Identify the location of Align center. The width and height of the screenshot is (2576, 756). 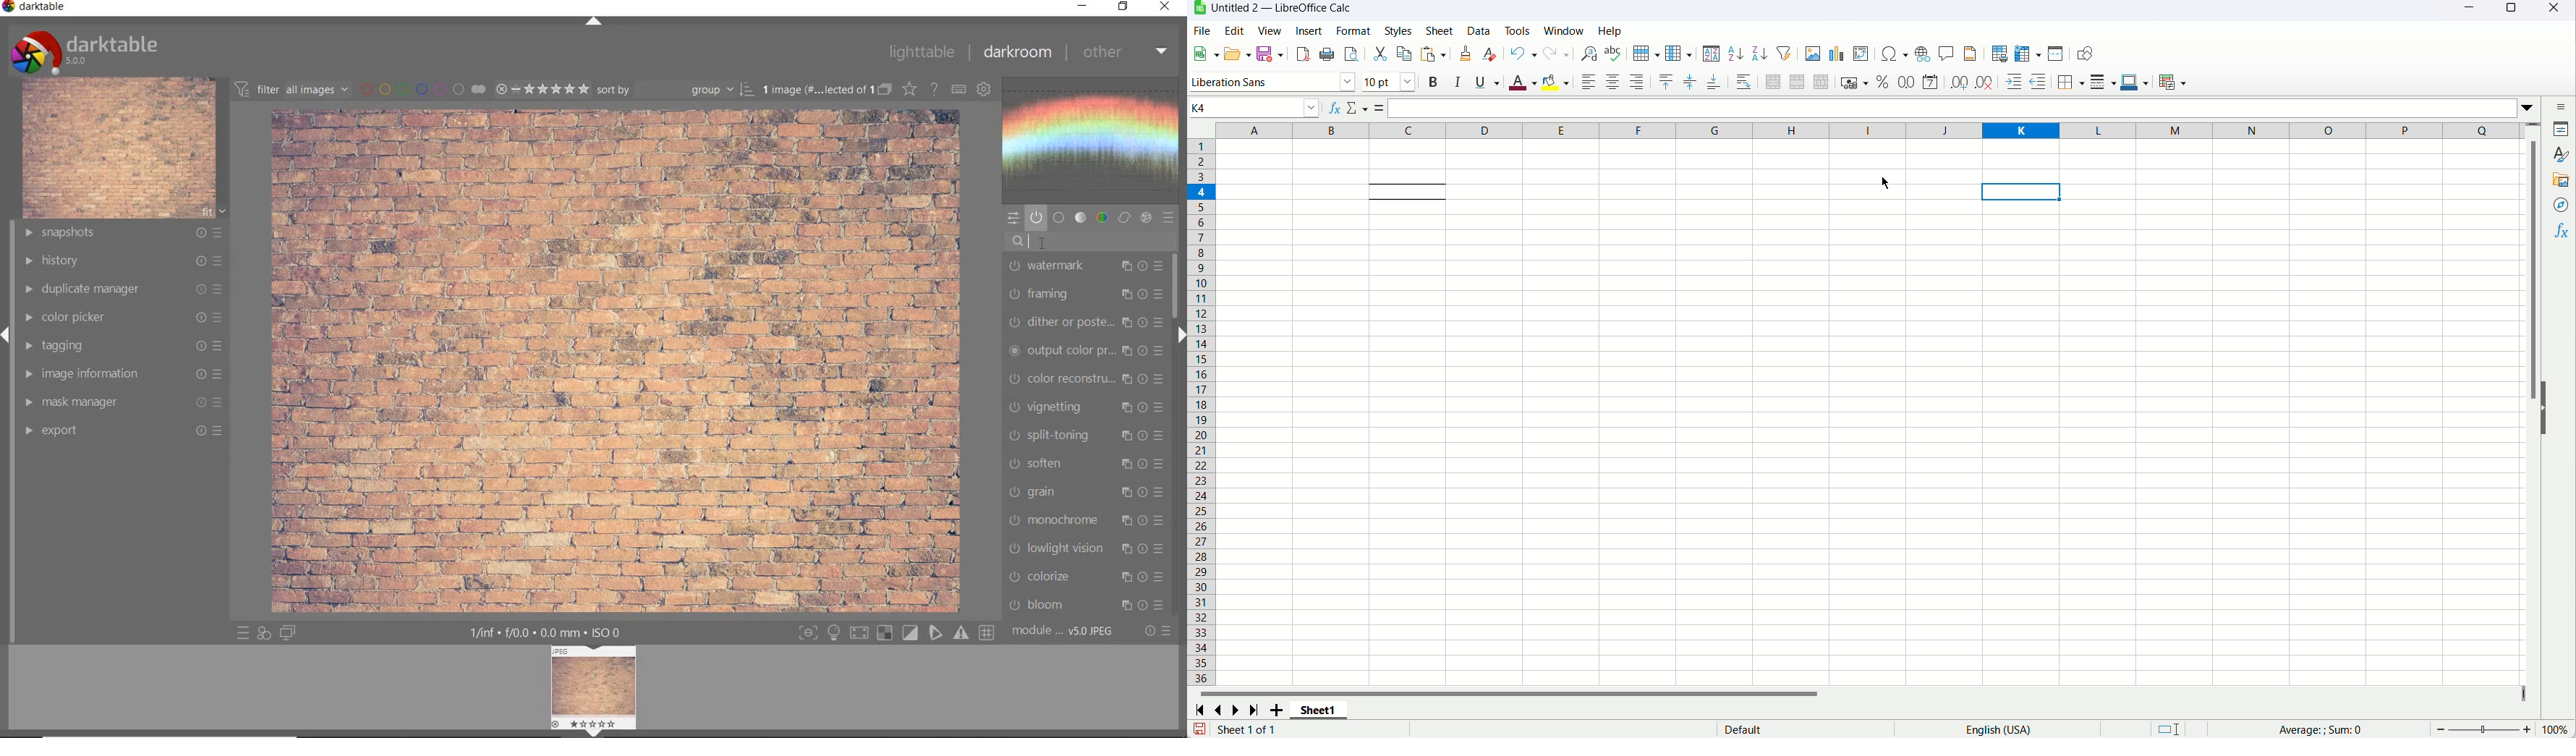
(1614, 82).